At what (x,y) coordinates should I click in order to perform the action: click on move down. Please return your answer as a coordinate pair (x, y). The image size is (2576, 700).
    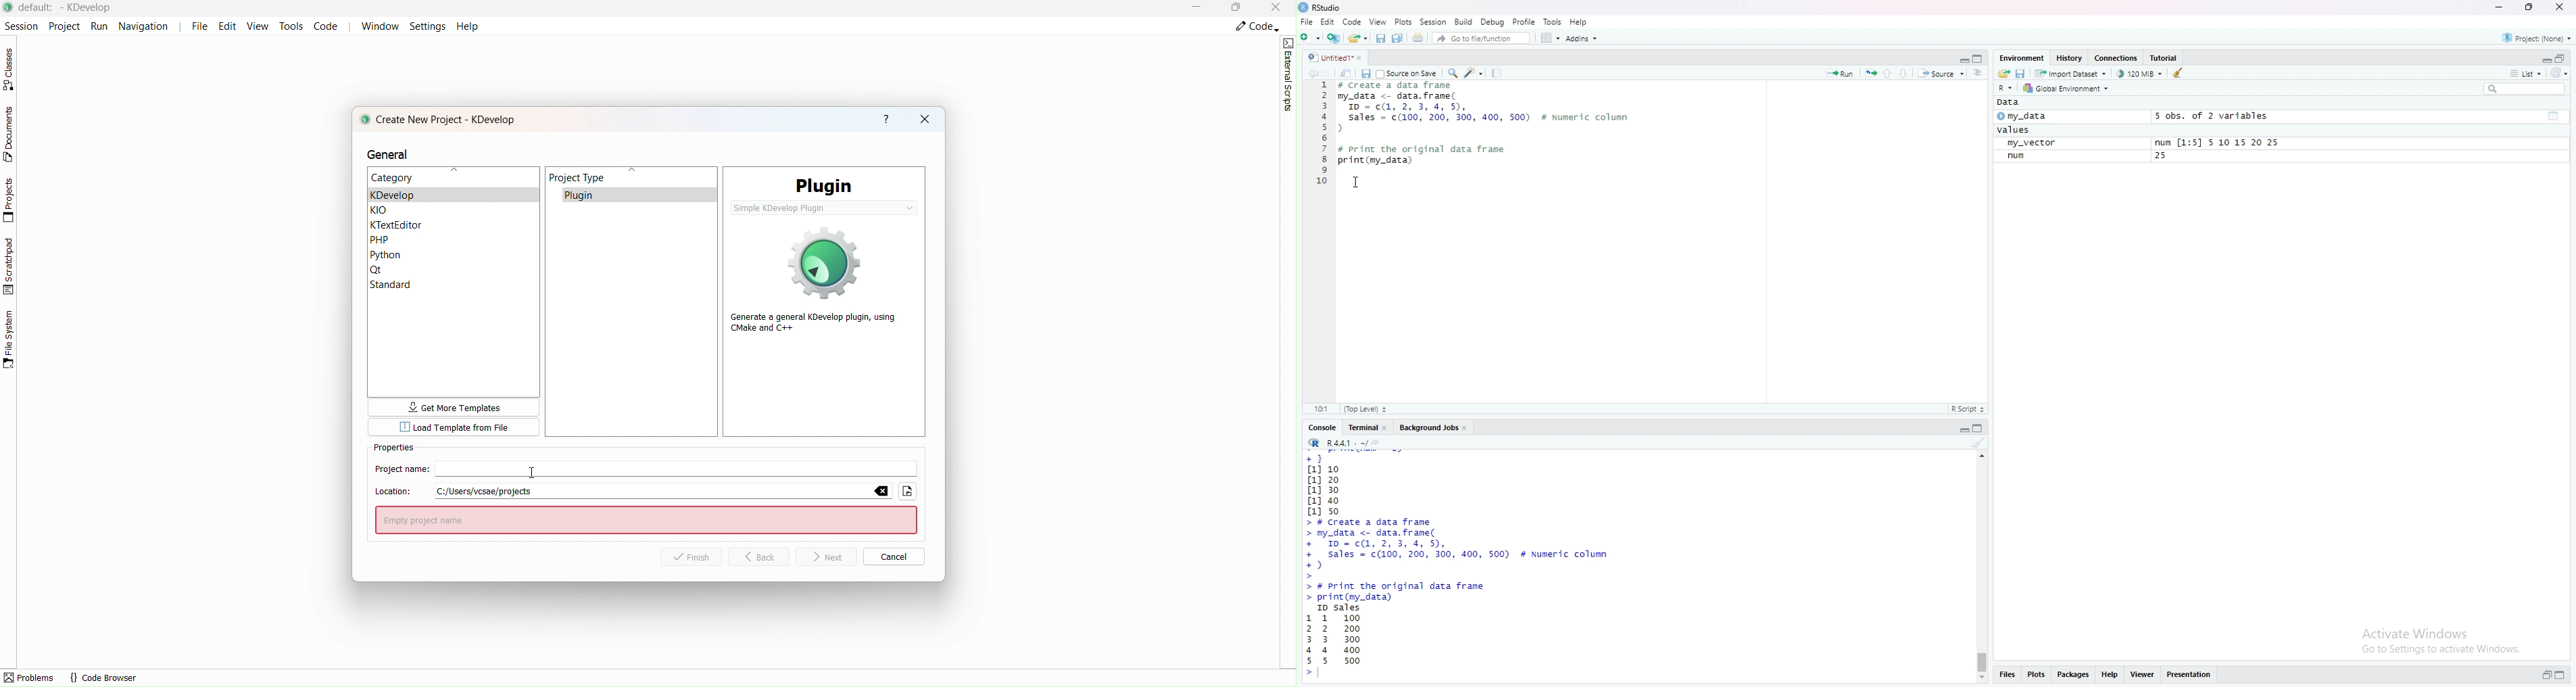
    Looking at the image, I should click on (1984, 678).